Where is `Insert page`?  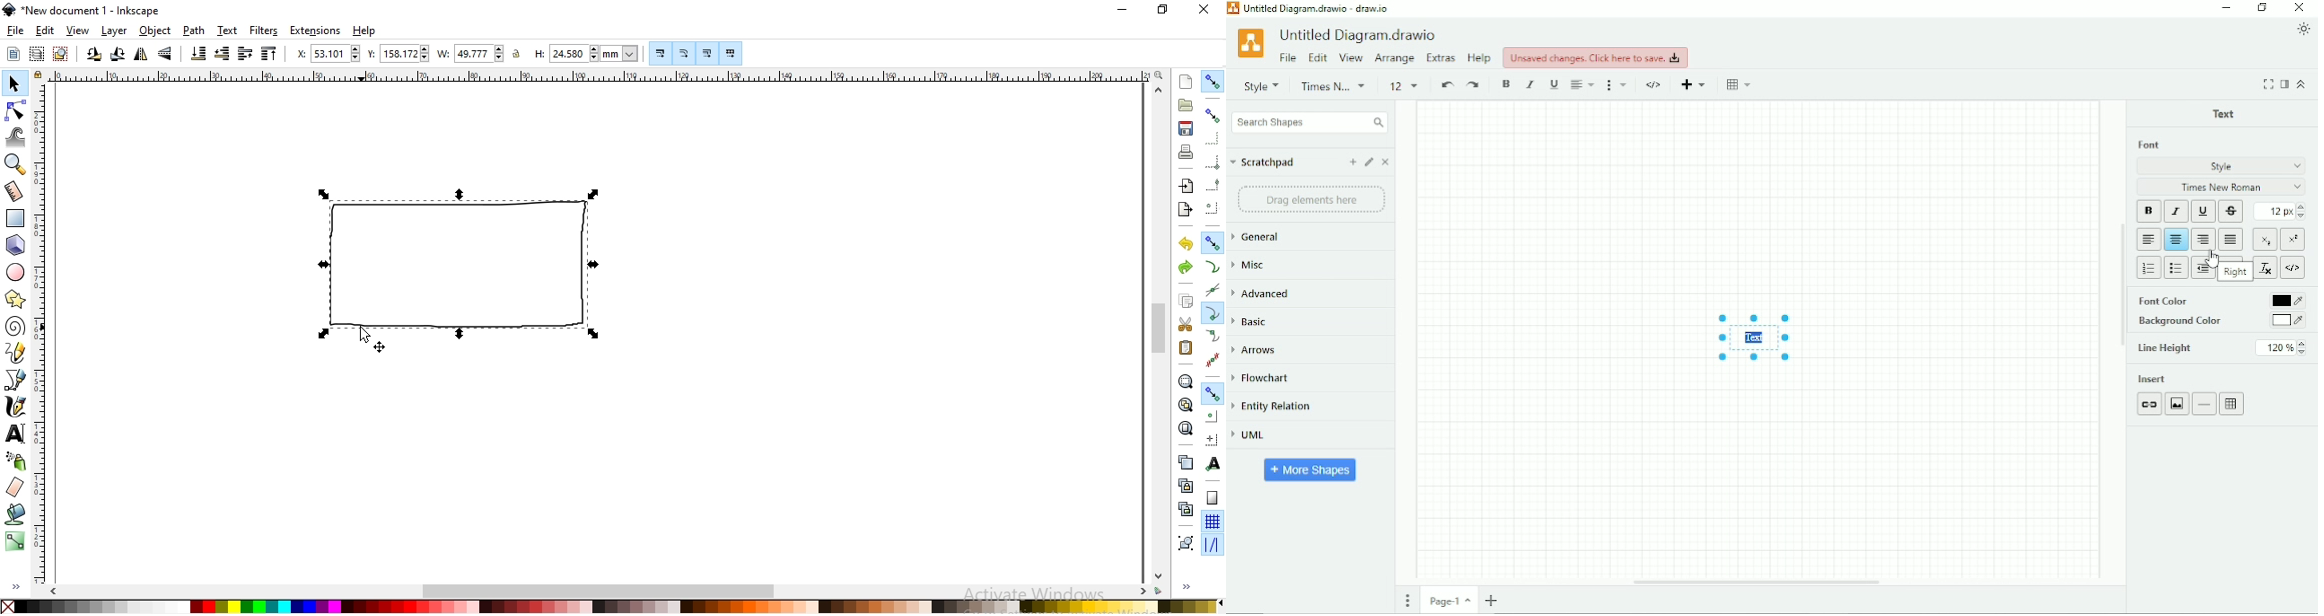
Insert page is located at coordinates (1492, 601).